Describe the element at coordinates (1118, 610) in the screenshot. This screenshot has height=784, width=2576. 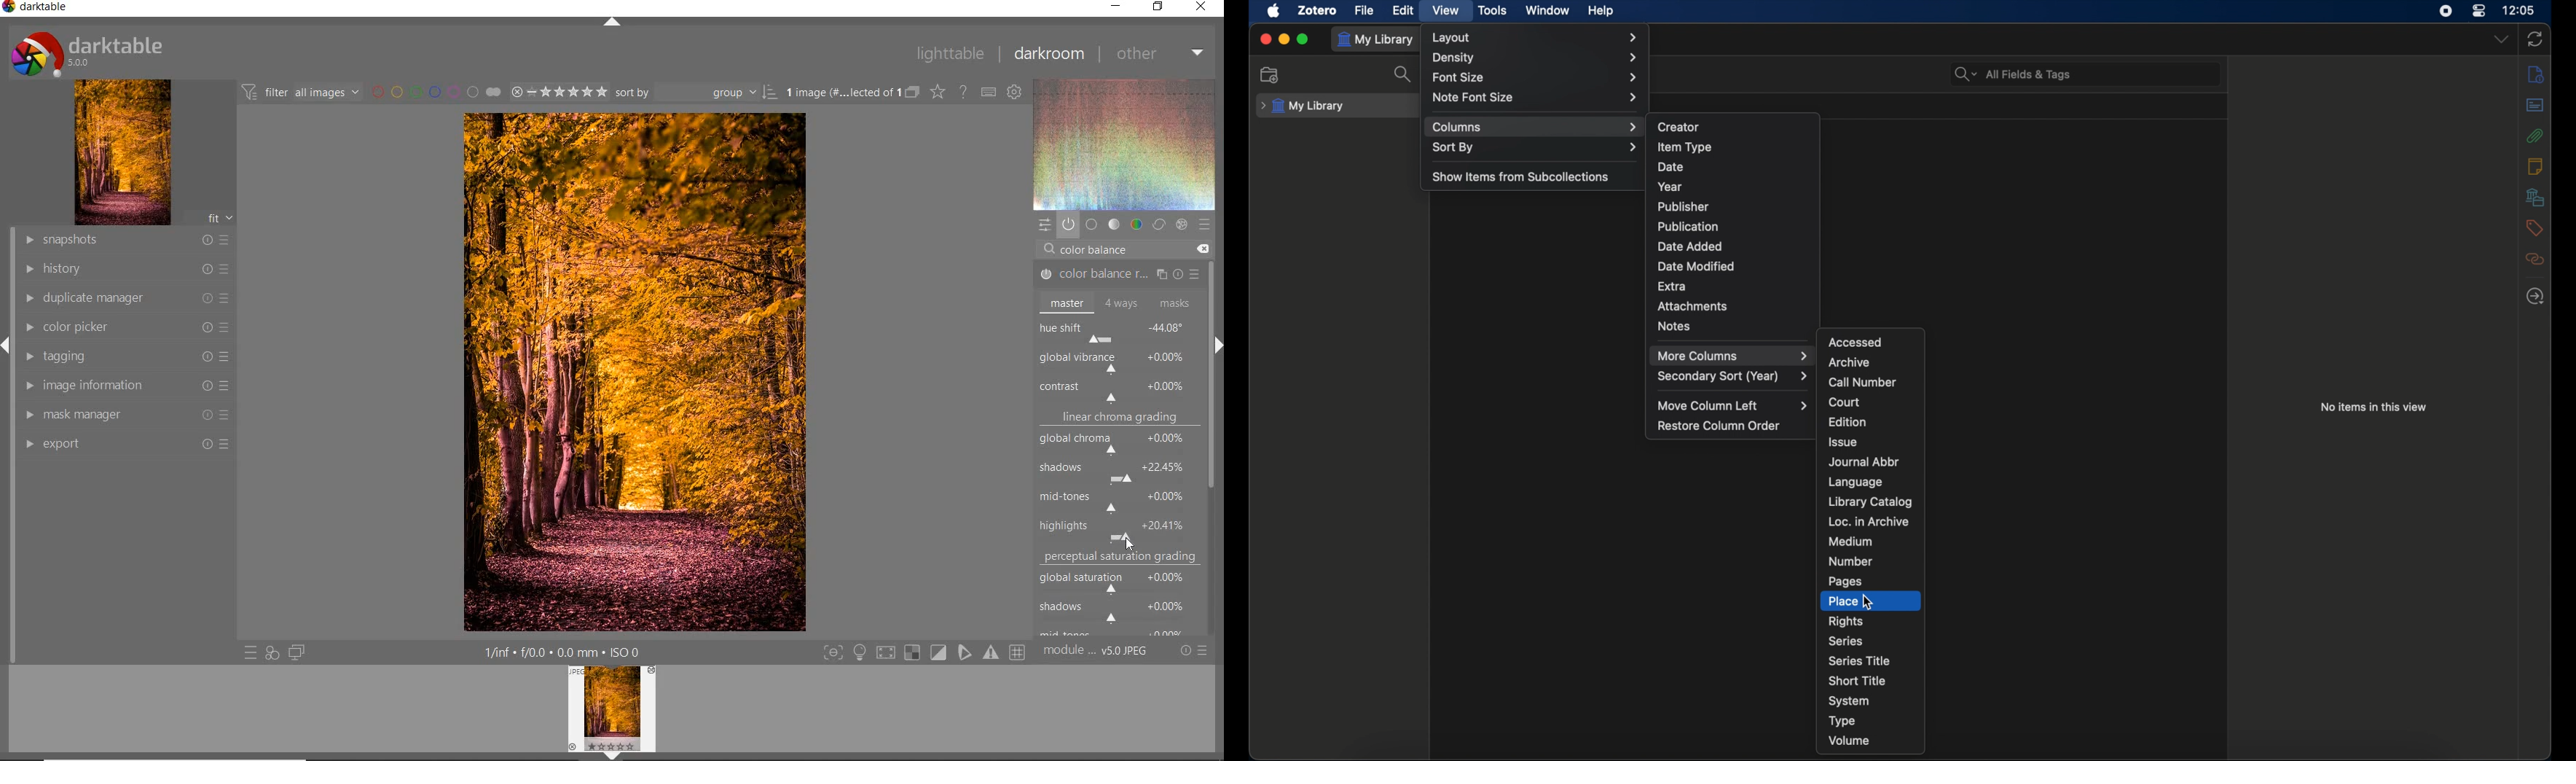
I see `shadows` at that location.